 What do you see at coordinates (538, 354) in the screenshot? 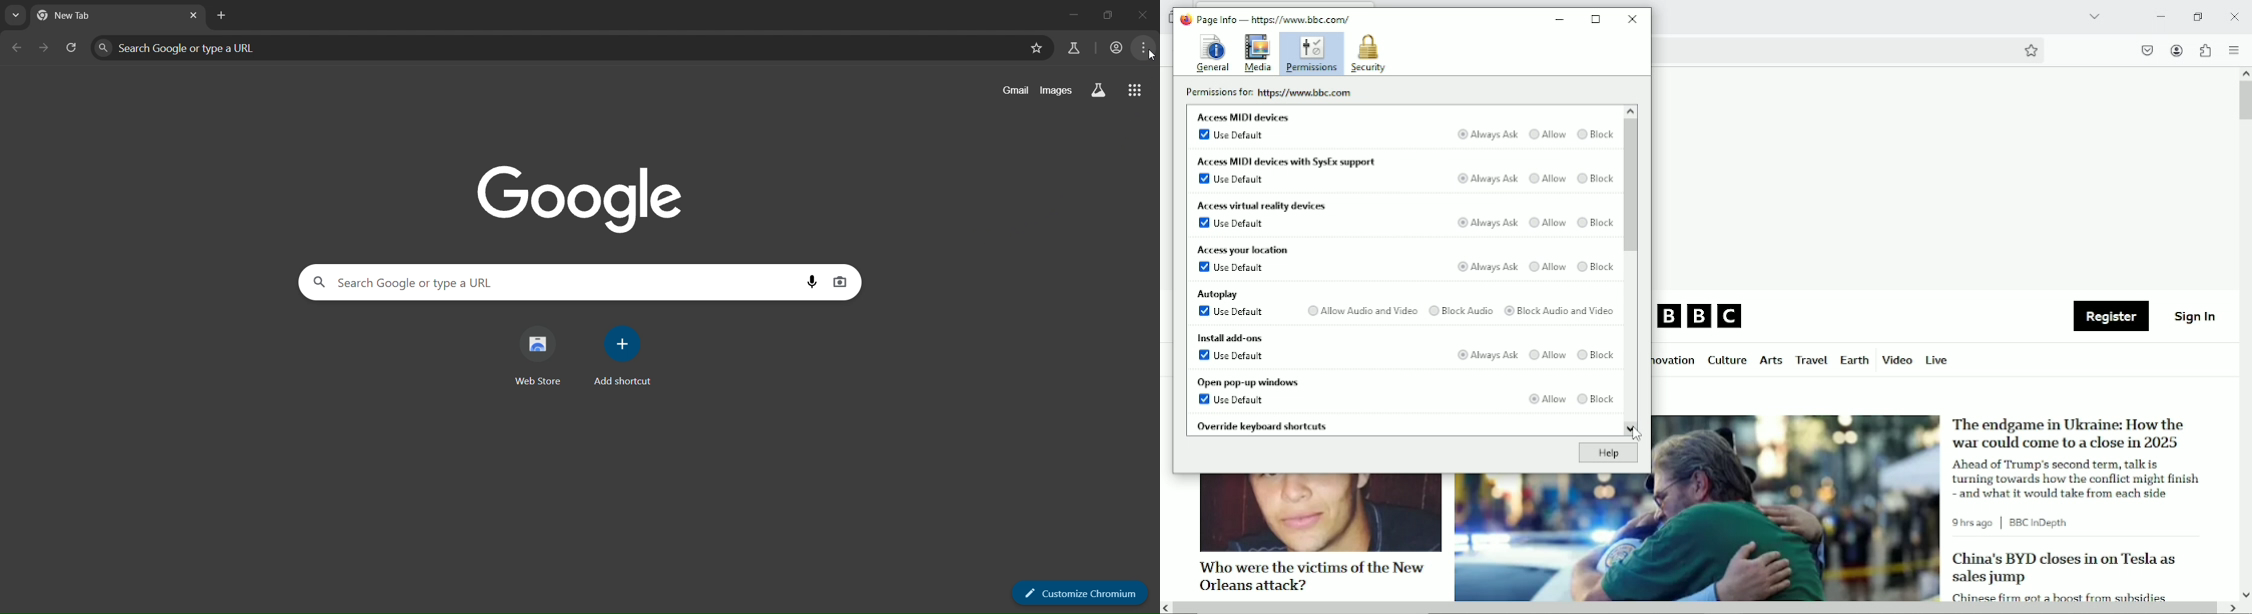
I see `web store` at bounding box center [538, 354].